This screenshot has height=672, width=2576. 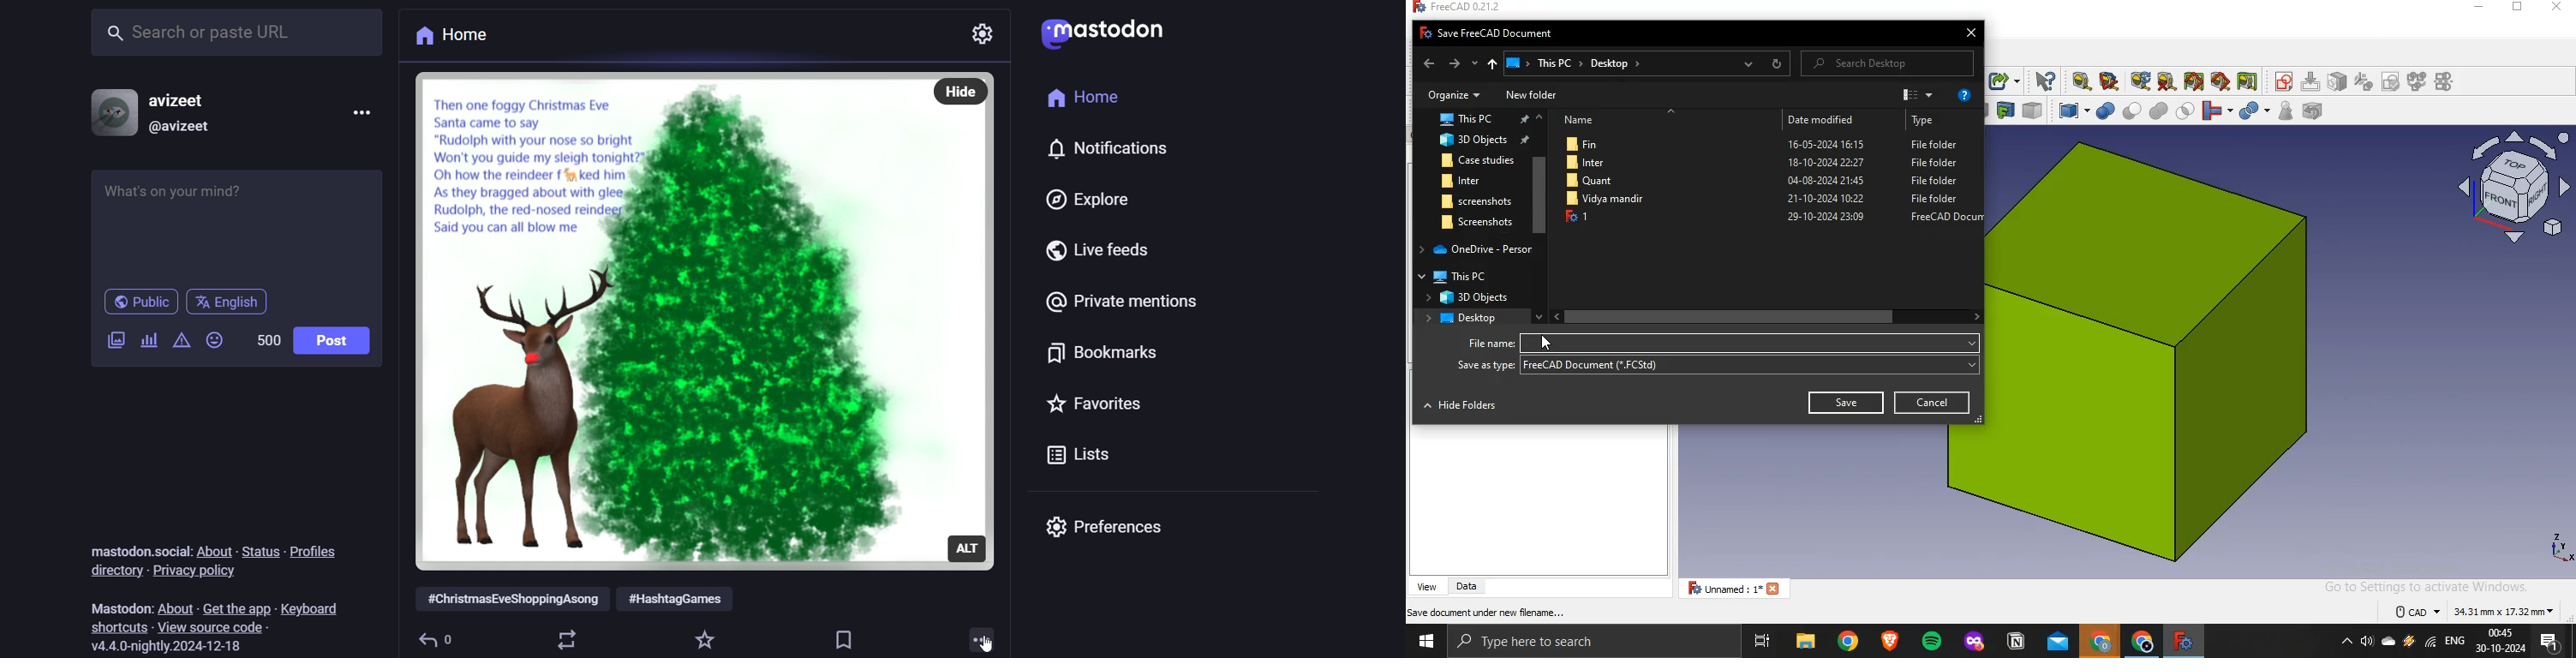 What do you see at coordinates (2059, 641) in the screenshot?
I see `outlook` at bounding box center [2059, 641].